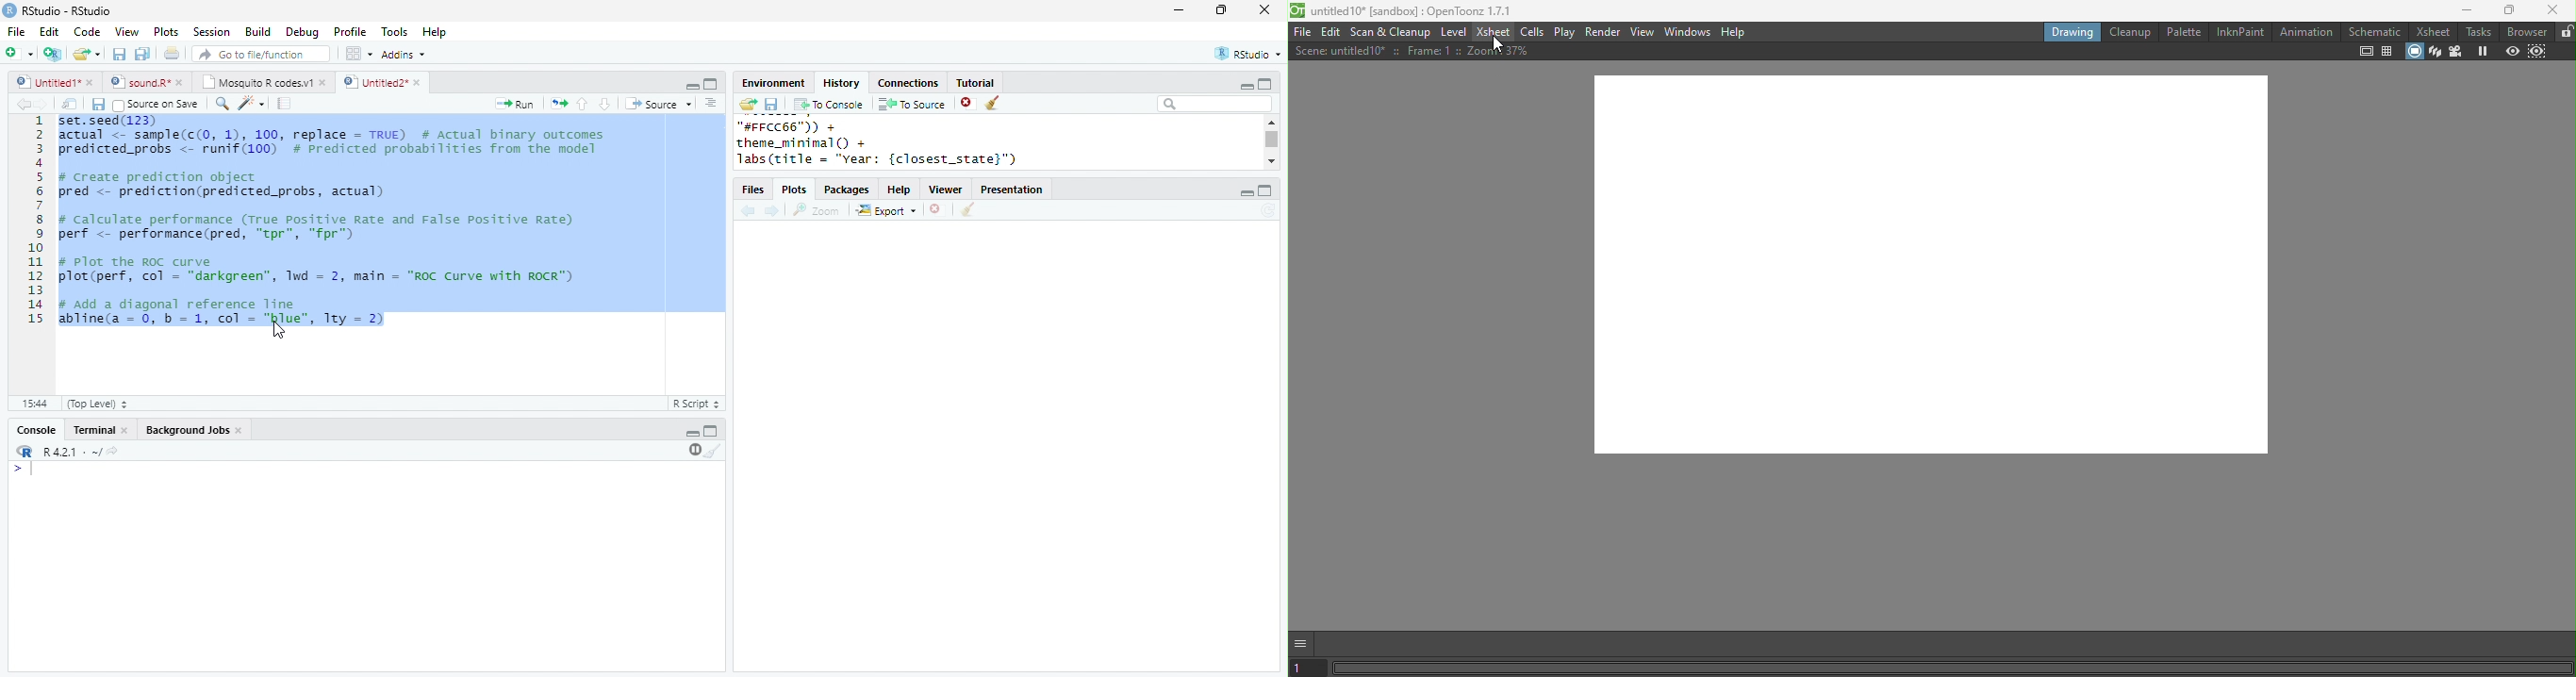 The height and width of the screenshot is (700, 2576). Describe the element at coordinates (262, 54) in the screenshot. I see `search file` at that location.